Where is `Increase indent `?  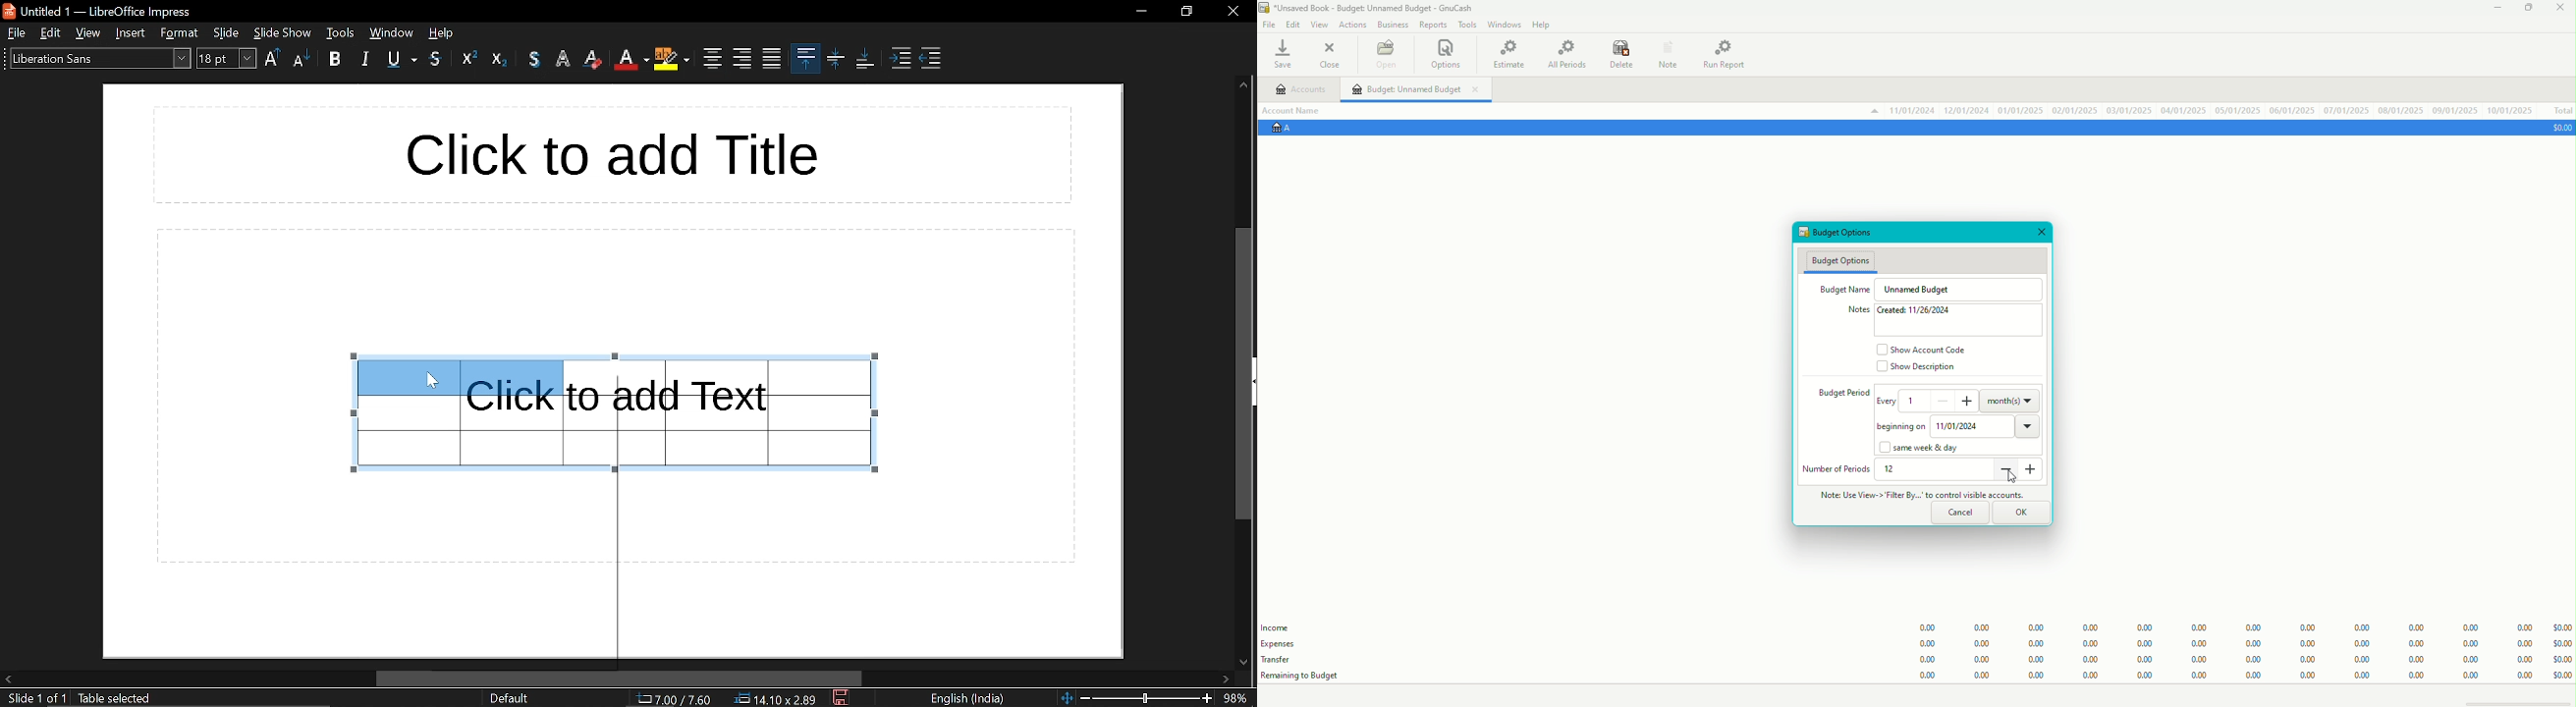 Increase indent  is located at coordinates (903, 60).